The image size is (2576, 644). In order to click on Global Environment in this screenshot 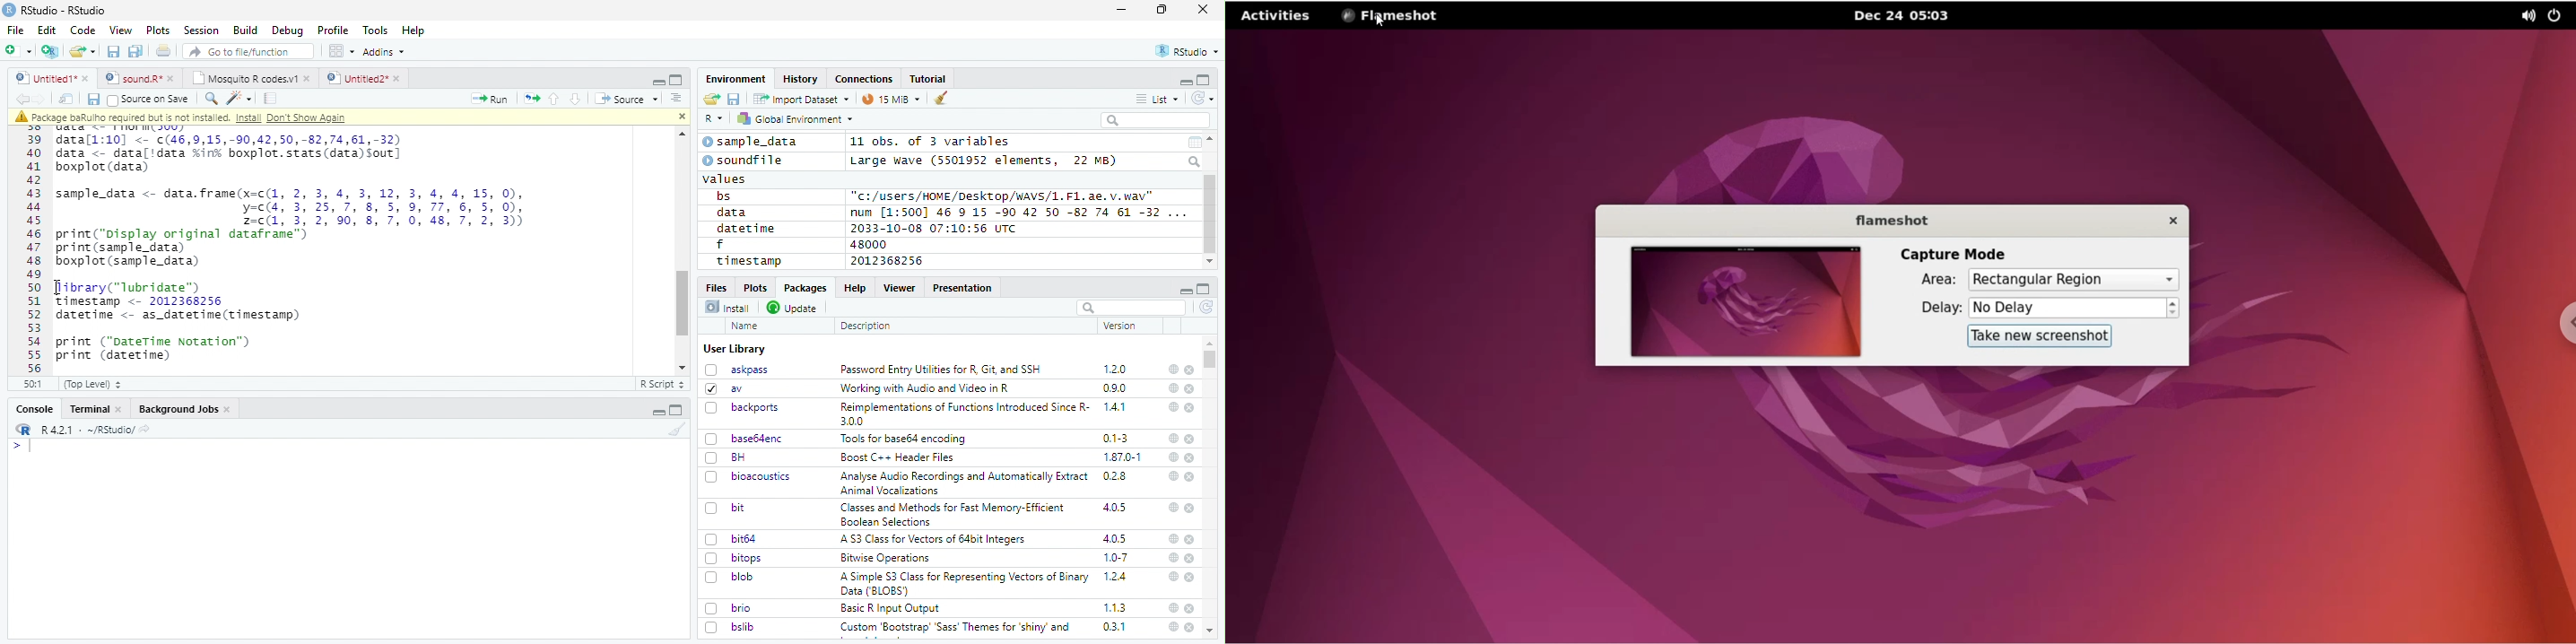, I will do `click(796, 117)`.